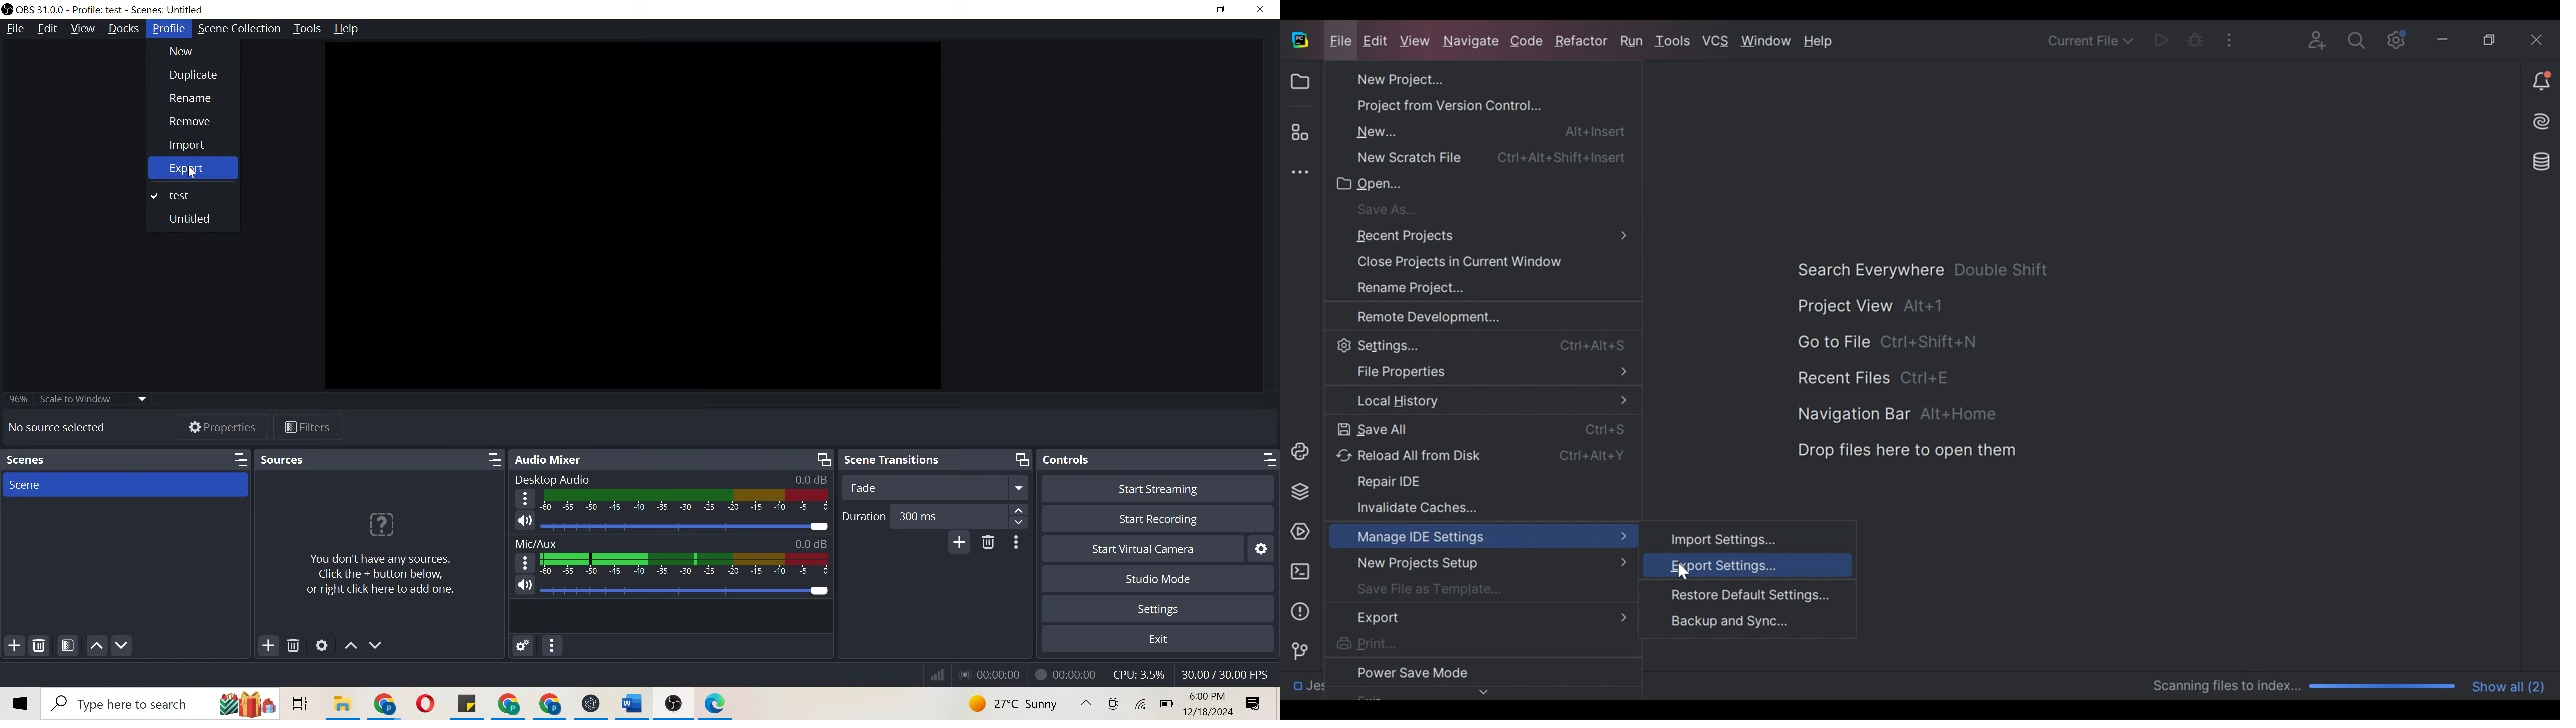 Image resolution: width=2576 pixels, height=728 pixels. What do you see at coordinates (128, 487) in the screenshot?
I see `scene` at bounding box center [128, 487].